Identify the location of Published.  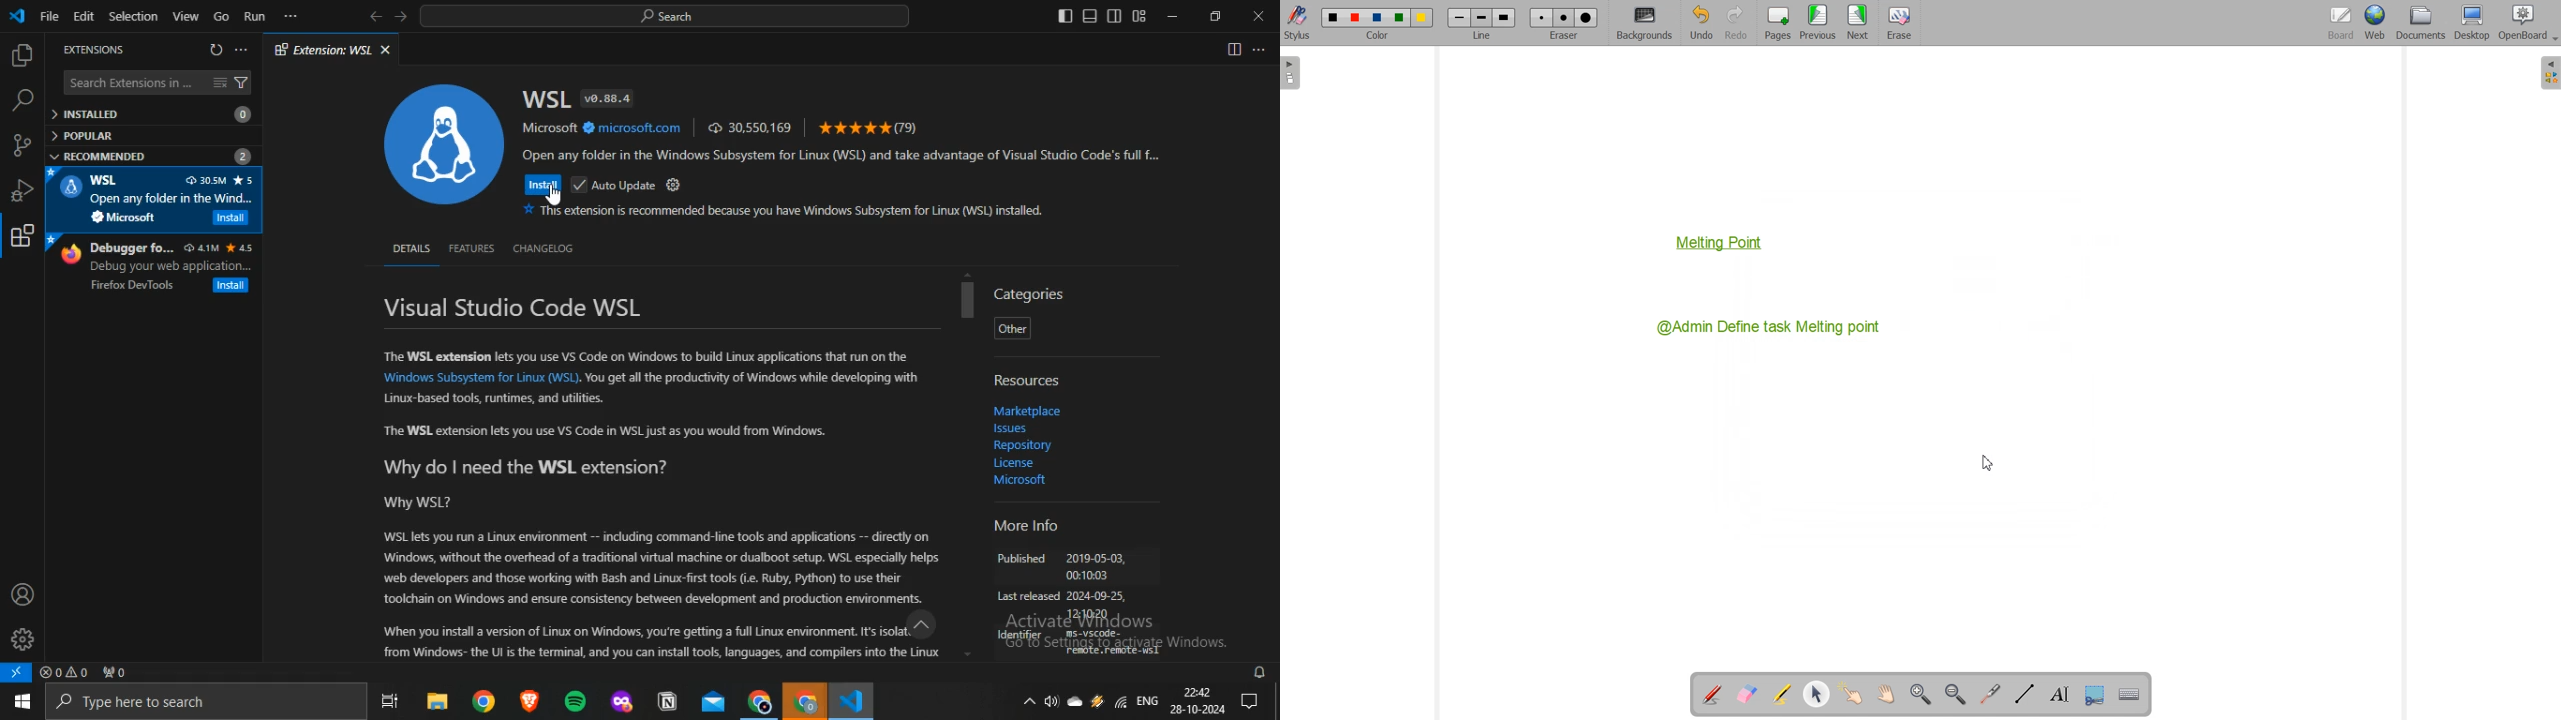
(1022, 559).